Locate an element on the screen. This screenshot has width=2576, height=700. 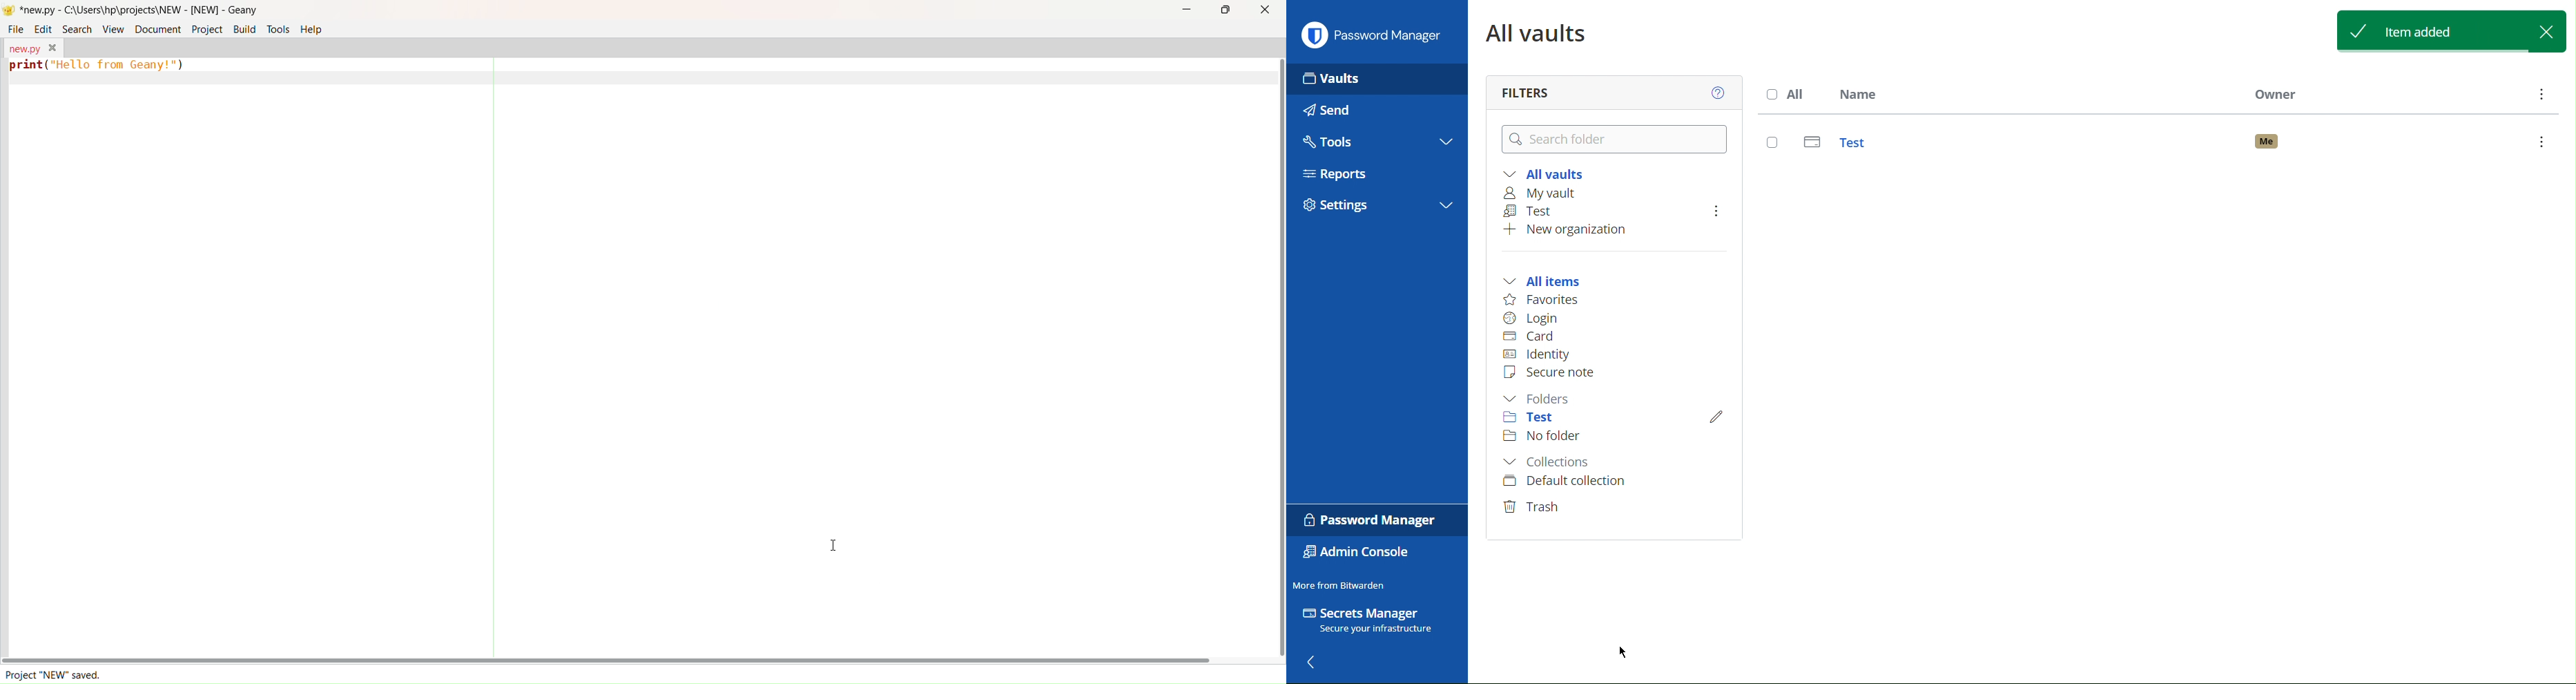
Folders is located at coordinates (1540, 399).